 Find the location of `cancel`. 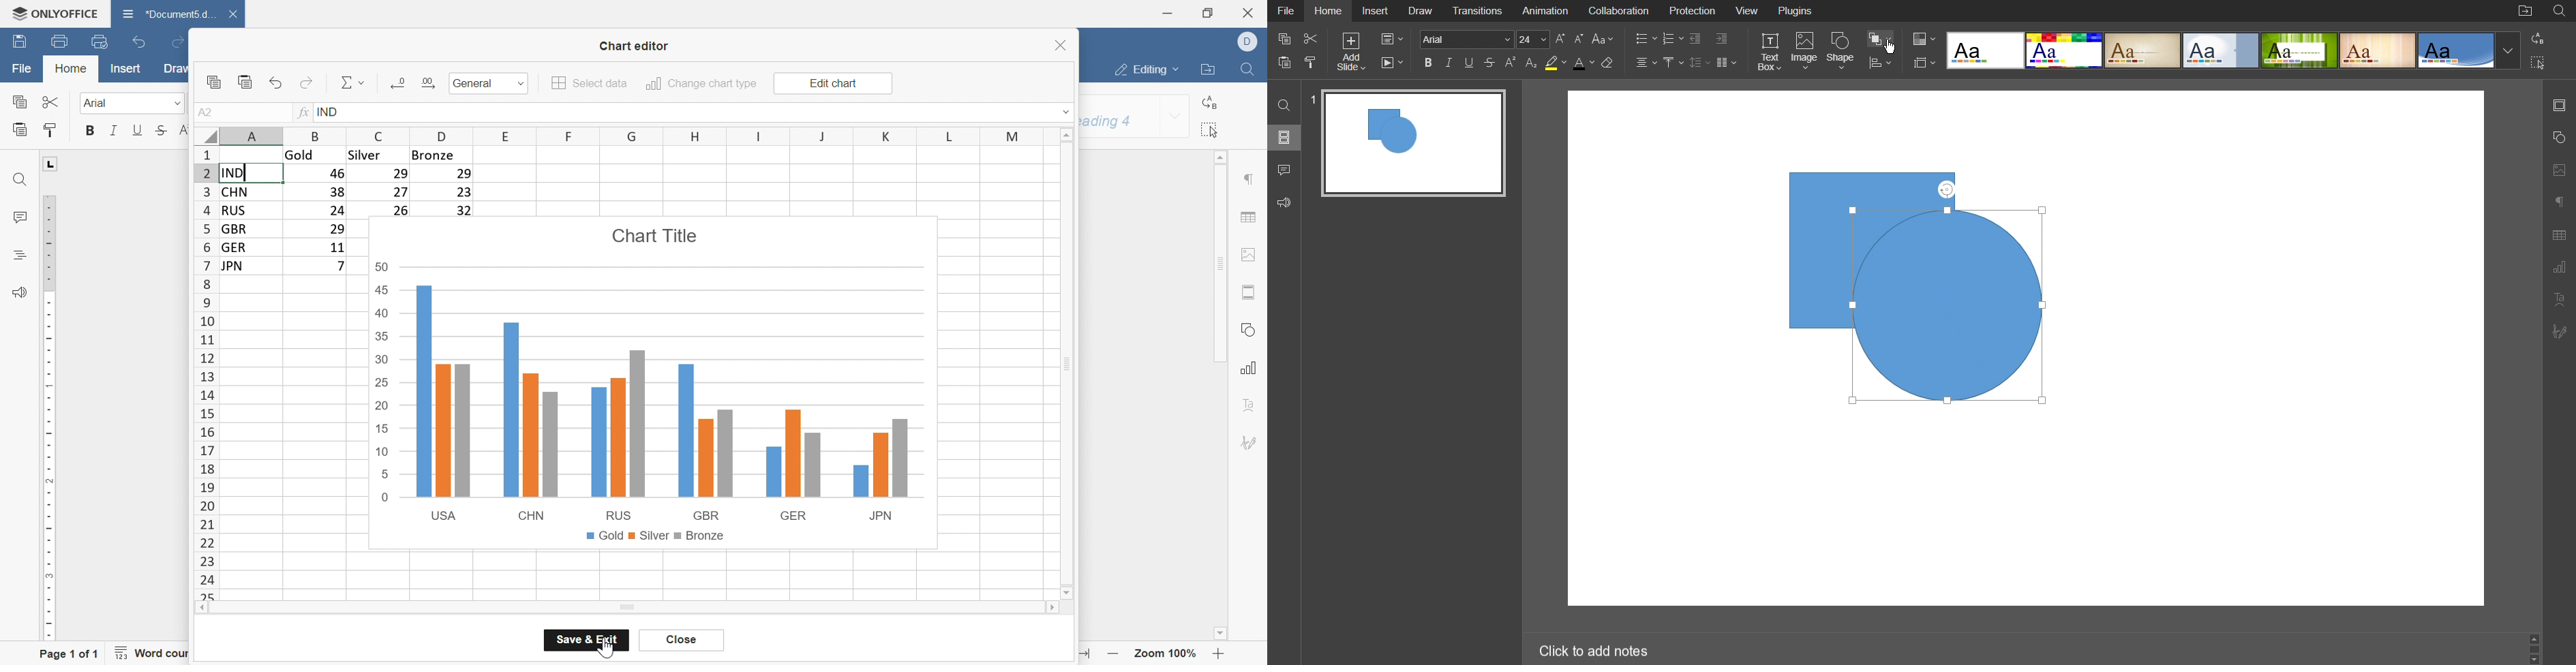

cancel is located at coordinates (681, 641).